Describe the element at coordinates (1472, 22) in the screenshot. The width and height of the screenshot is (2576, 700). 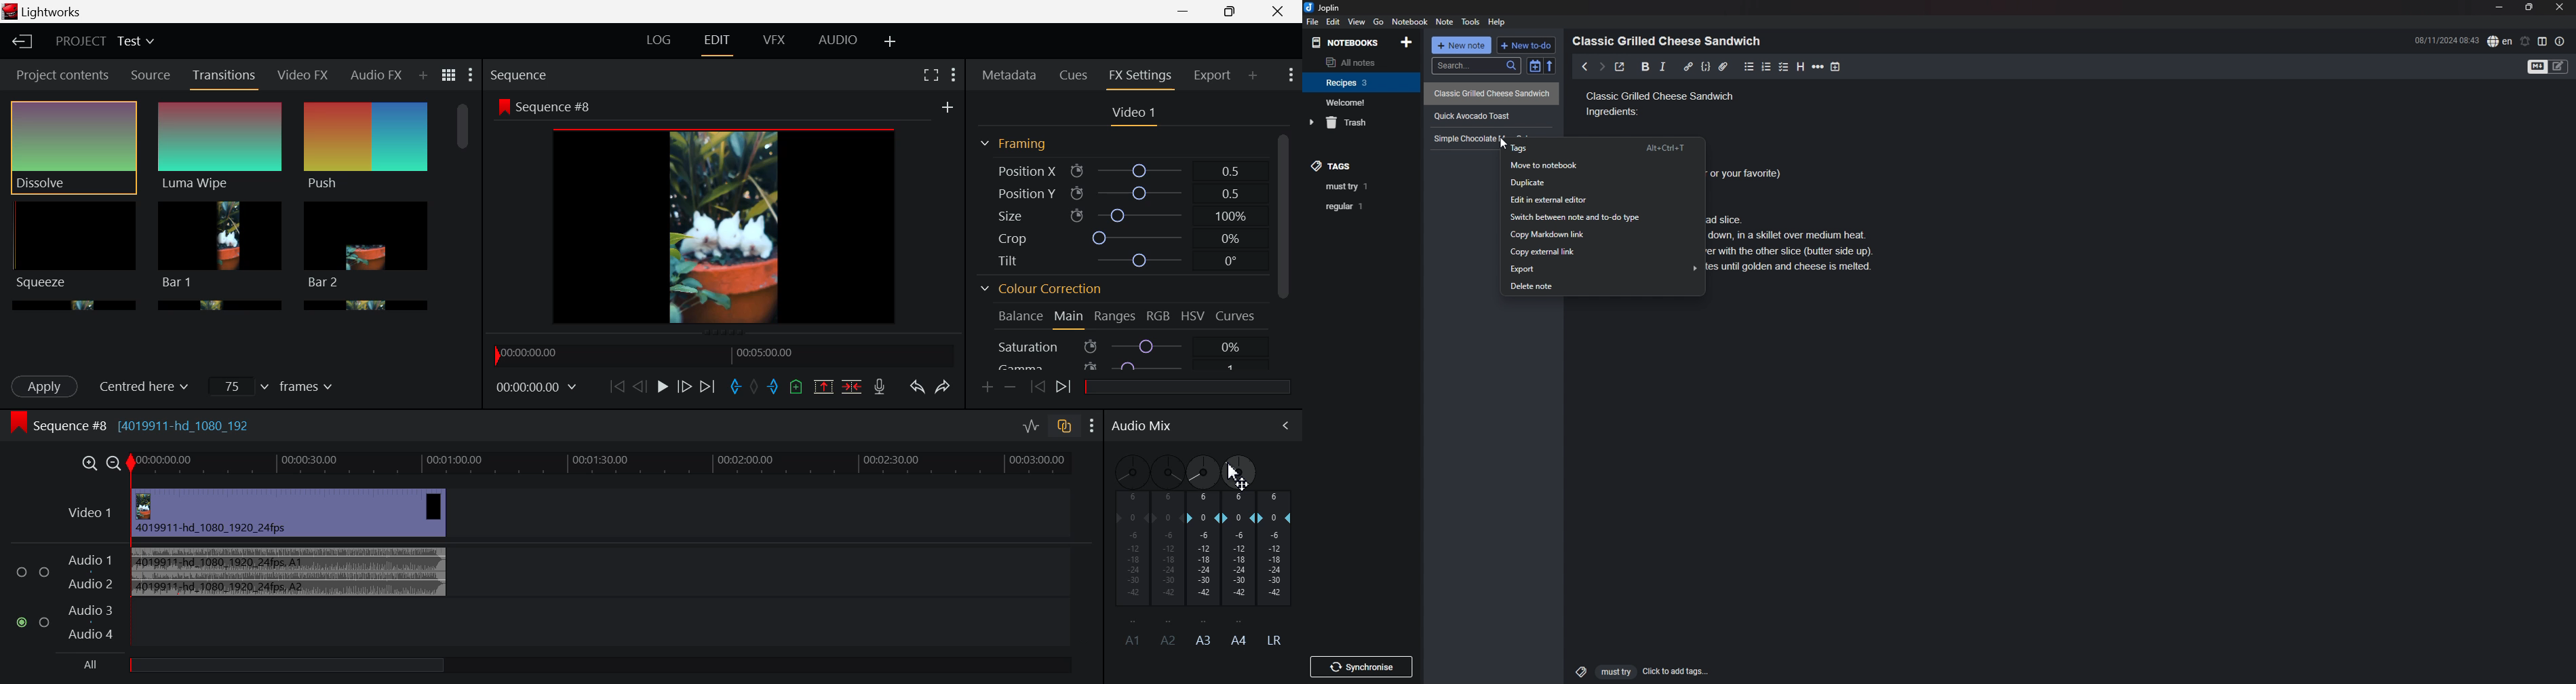
I see `tools` at that location.